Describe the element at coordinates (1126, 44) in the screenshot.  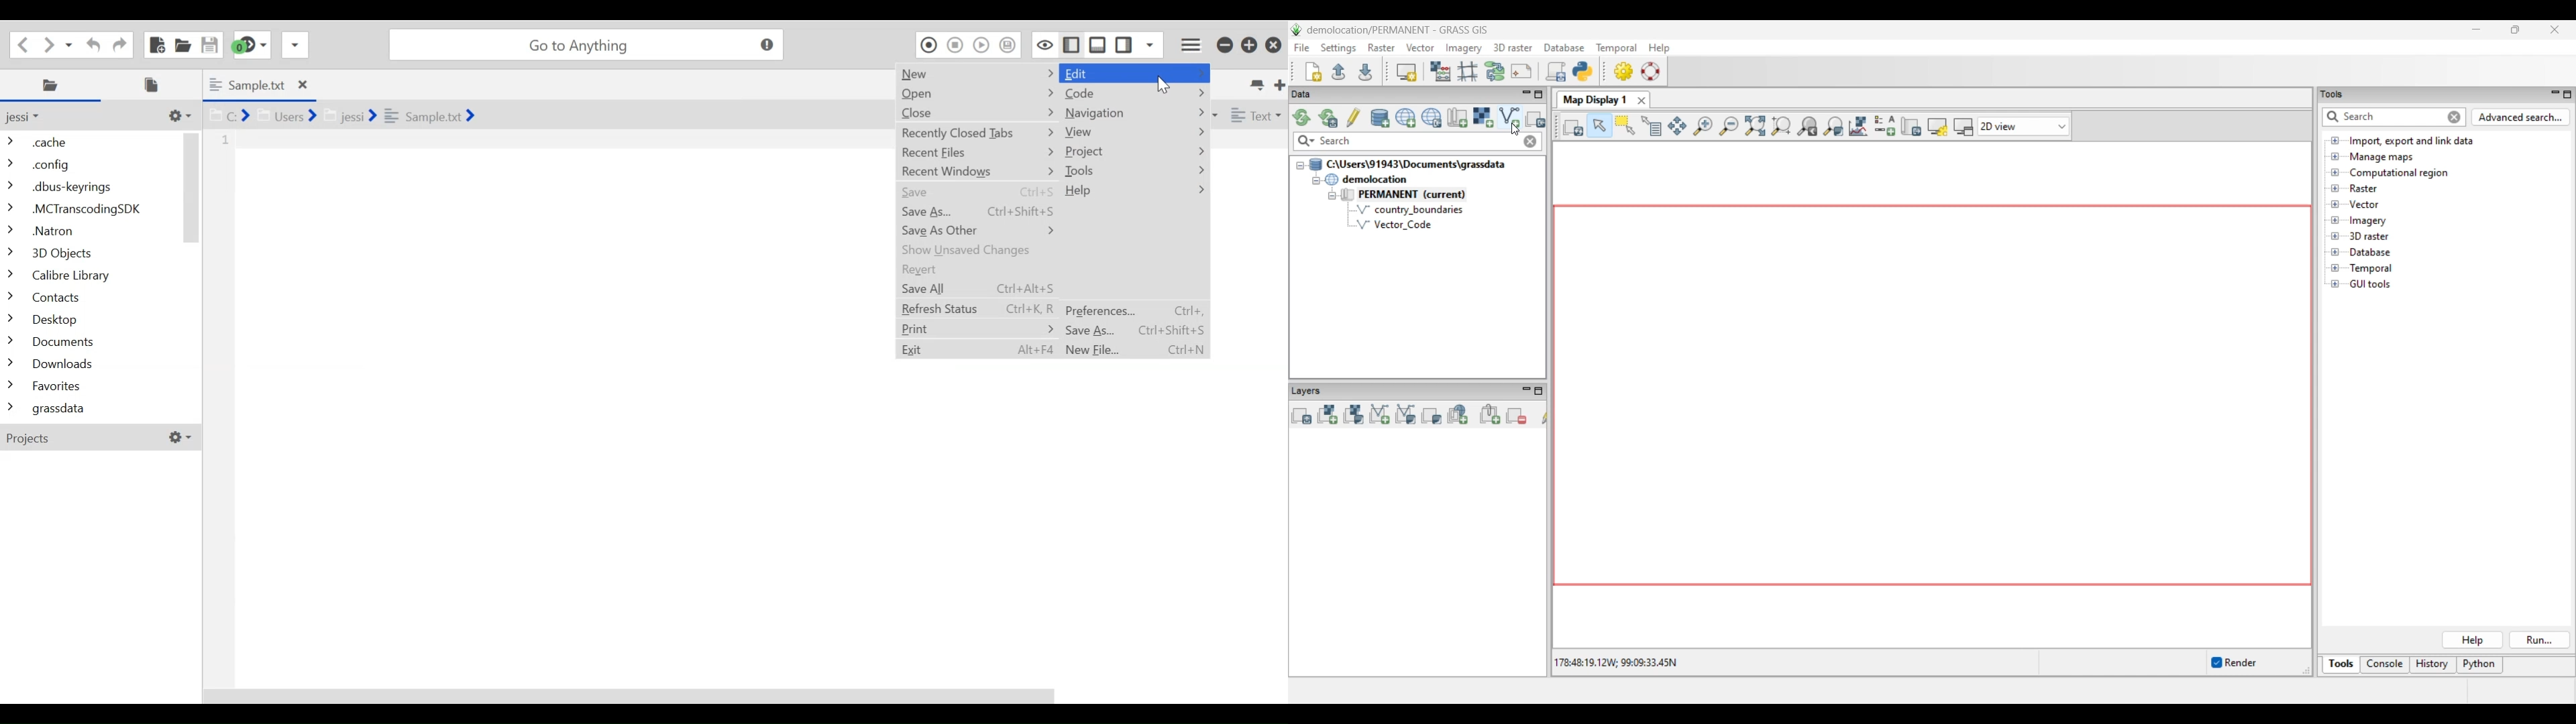
I see `Show/ Hide left Pane` at that location.